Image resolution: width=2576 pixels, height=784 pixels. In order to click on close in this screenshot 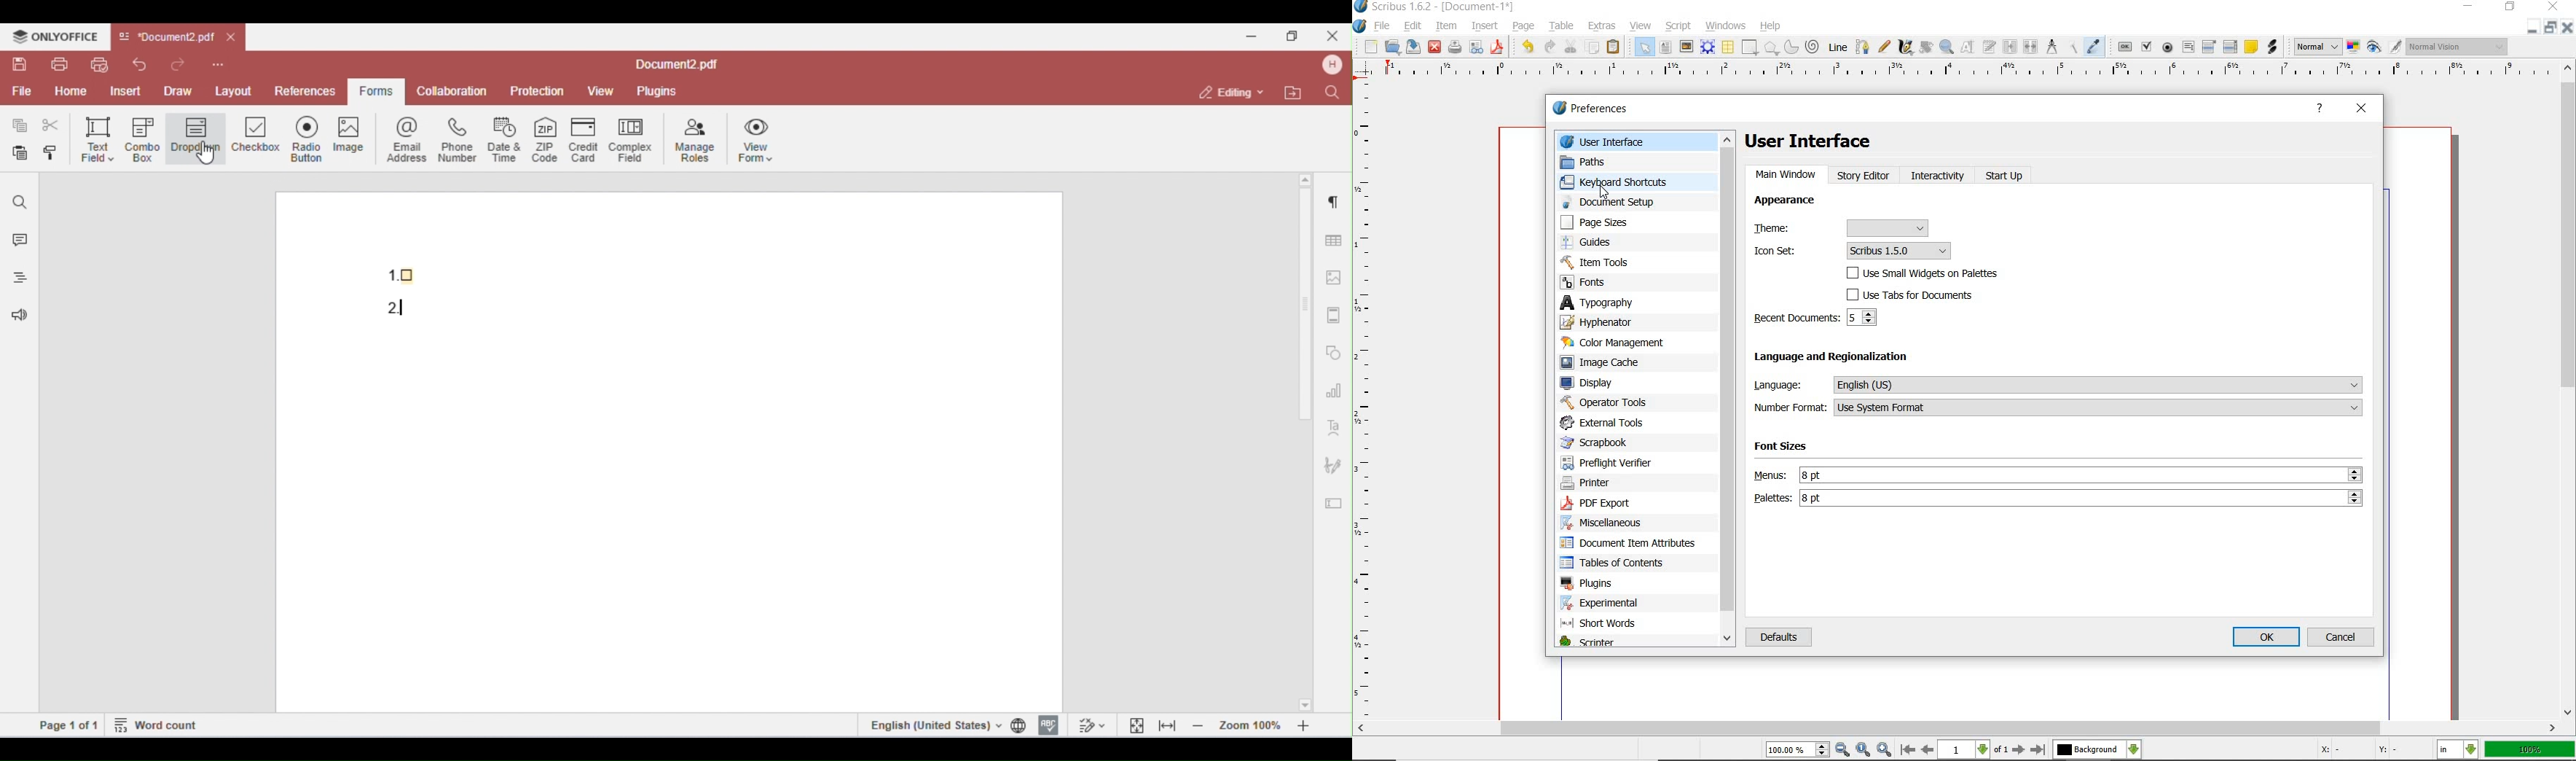, I will do `click(2362, 110)`.